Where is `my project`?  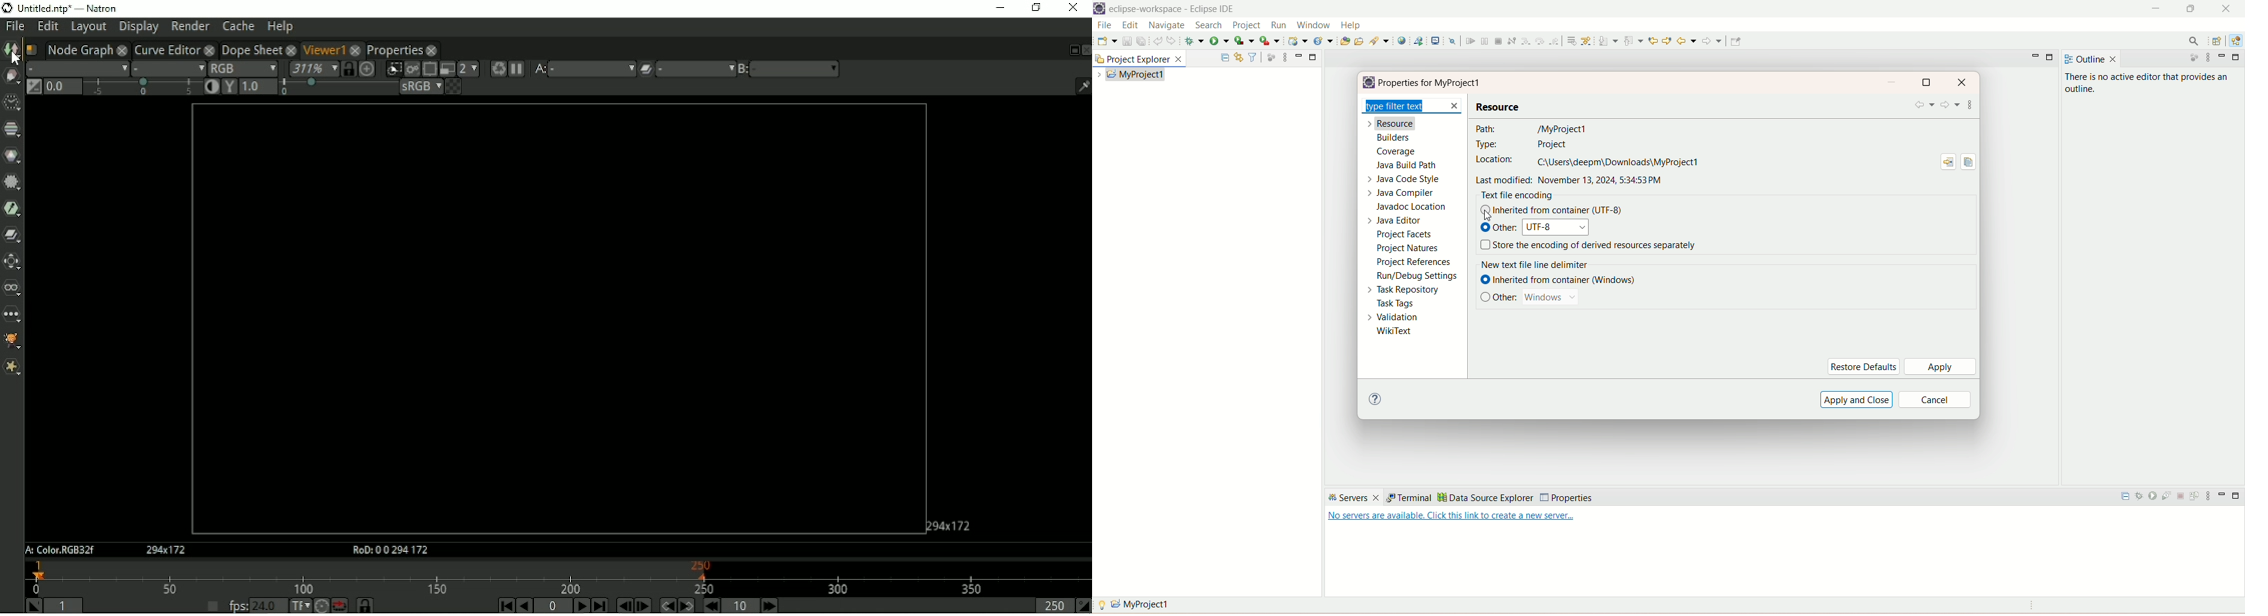 my project is located at coordinates (1135, 73).